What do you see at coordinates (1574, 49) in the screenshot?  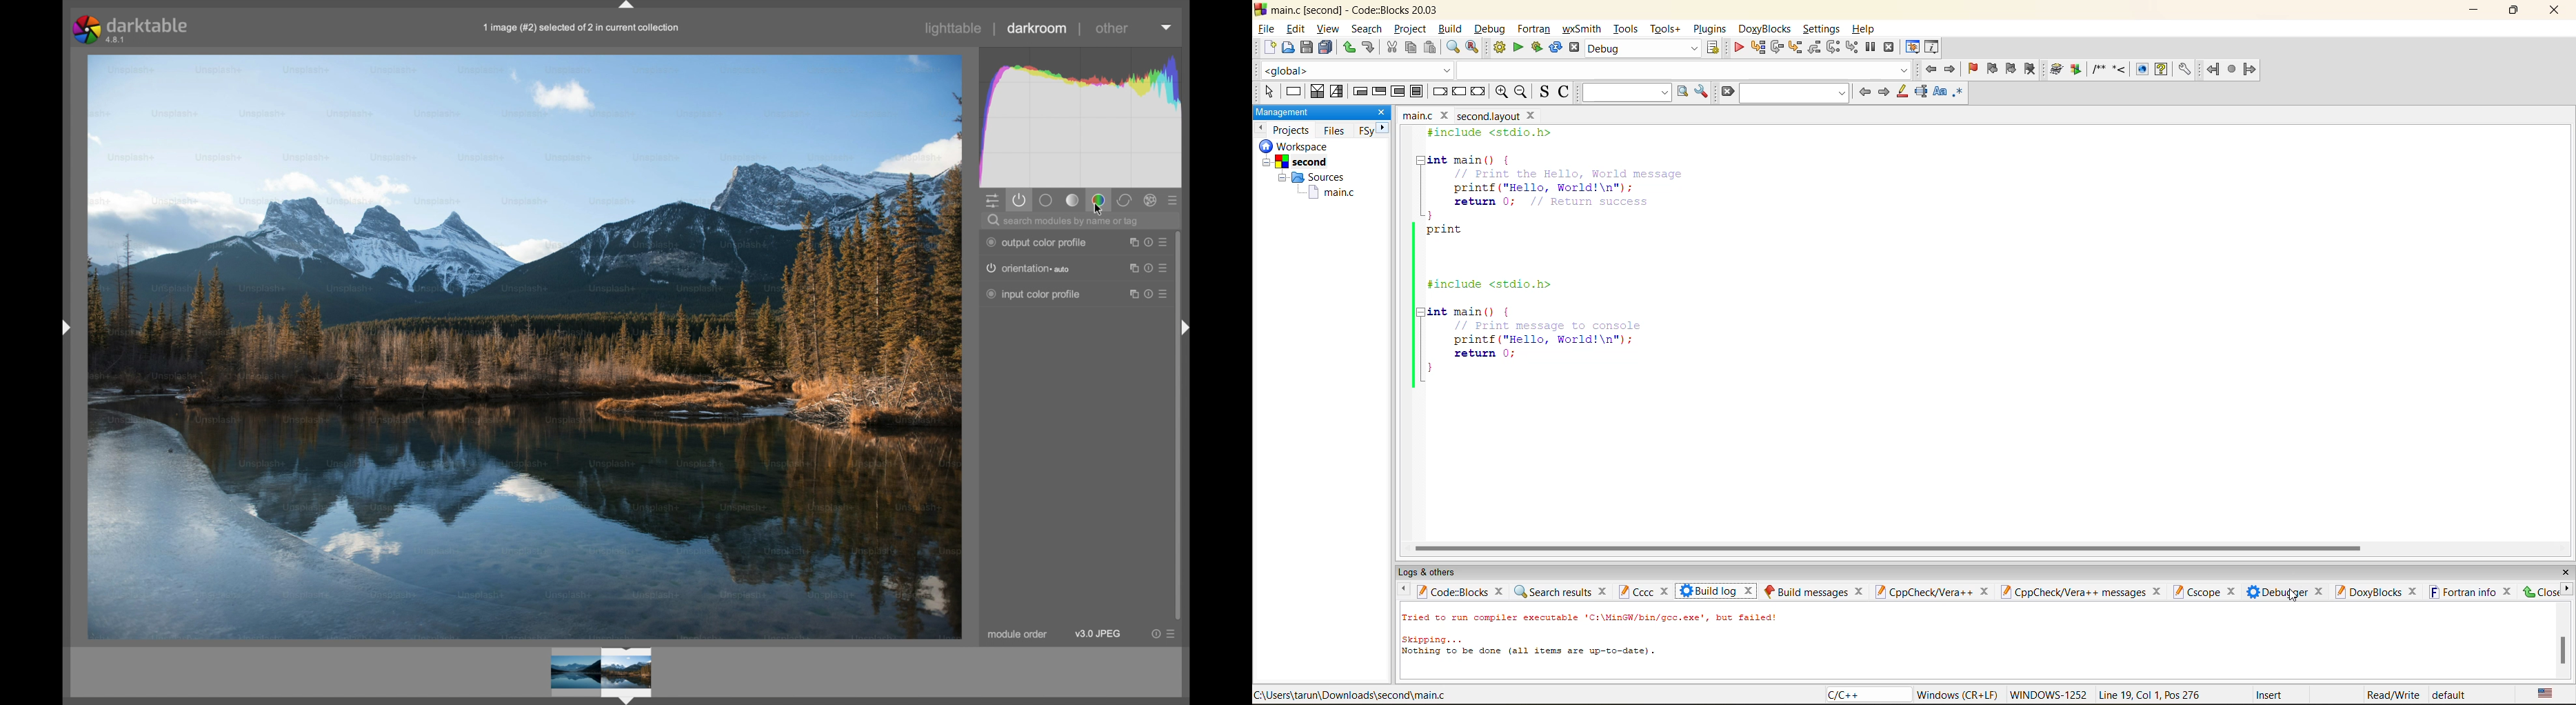 I see `abort` at bounding box center [1574, 49].